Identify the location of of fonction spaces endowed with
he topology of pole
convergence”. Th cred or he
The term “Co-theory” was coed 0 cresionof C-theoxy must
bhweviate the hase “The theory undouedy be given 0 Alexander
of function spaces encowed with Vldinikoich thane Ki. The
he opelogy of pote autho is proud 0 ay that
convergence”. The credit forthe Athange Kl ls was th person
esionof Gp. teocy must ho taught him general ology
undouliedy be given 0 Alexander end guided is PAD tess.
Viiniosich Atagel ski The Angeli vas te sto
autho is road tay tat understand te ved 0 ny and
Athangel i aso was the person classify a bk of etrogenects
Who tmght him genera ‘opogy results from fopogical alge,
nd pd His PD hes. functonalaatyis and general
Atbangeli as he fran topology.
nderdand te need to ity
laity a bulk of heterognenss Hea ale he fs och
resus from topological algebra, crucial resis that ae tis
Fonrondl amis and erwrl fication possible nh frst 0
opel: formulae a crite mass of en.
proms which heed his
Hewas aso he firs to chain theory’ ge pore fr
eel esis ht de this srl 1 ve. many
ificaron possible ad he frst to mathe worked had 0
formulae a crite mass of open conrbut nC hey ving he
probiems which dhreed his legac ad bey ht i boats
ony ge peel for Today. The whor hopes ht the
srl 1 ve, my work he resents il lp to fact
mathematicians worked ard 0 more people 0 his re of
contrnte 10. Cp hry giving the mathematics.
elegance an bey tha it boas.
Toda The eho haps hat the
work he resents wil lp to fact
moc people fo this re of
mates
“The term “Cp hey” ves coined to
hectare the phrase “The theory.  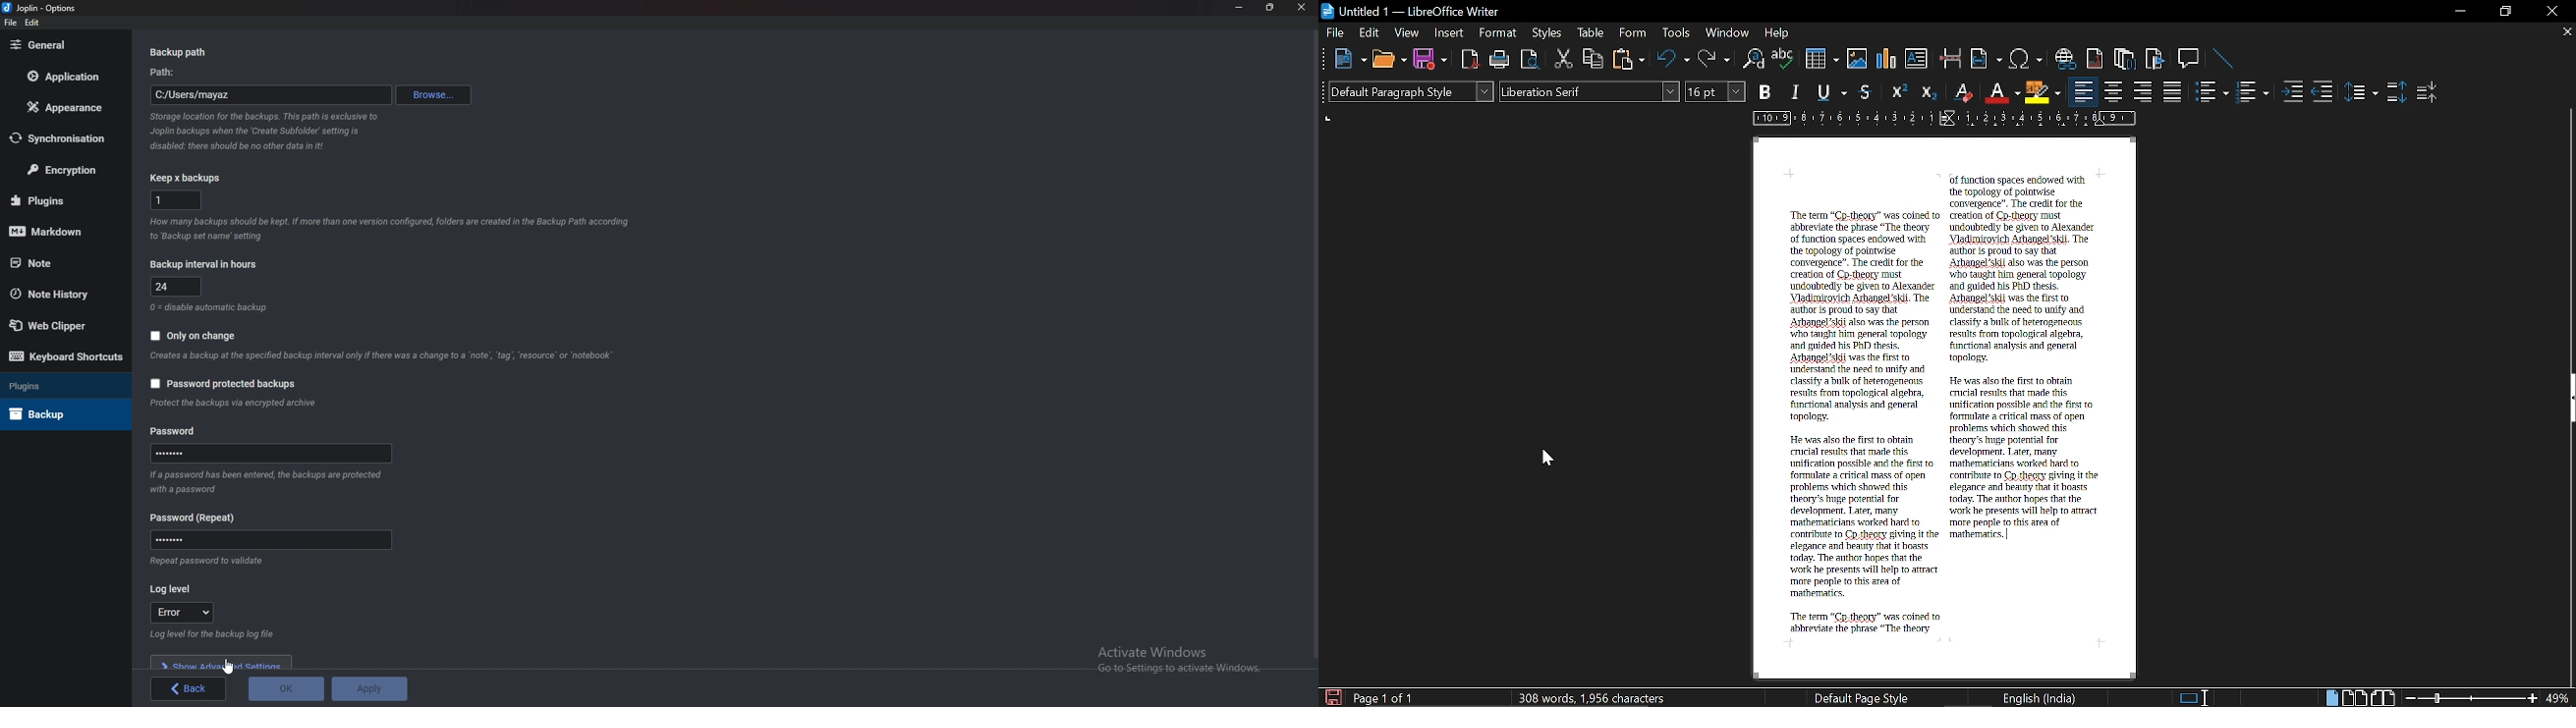
(1931, 411).